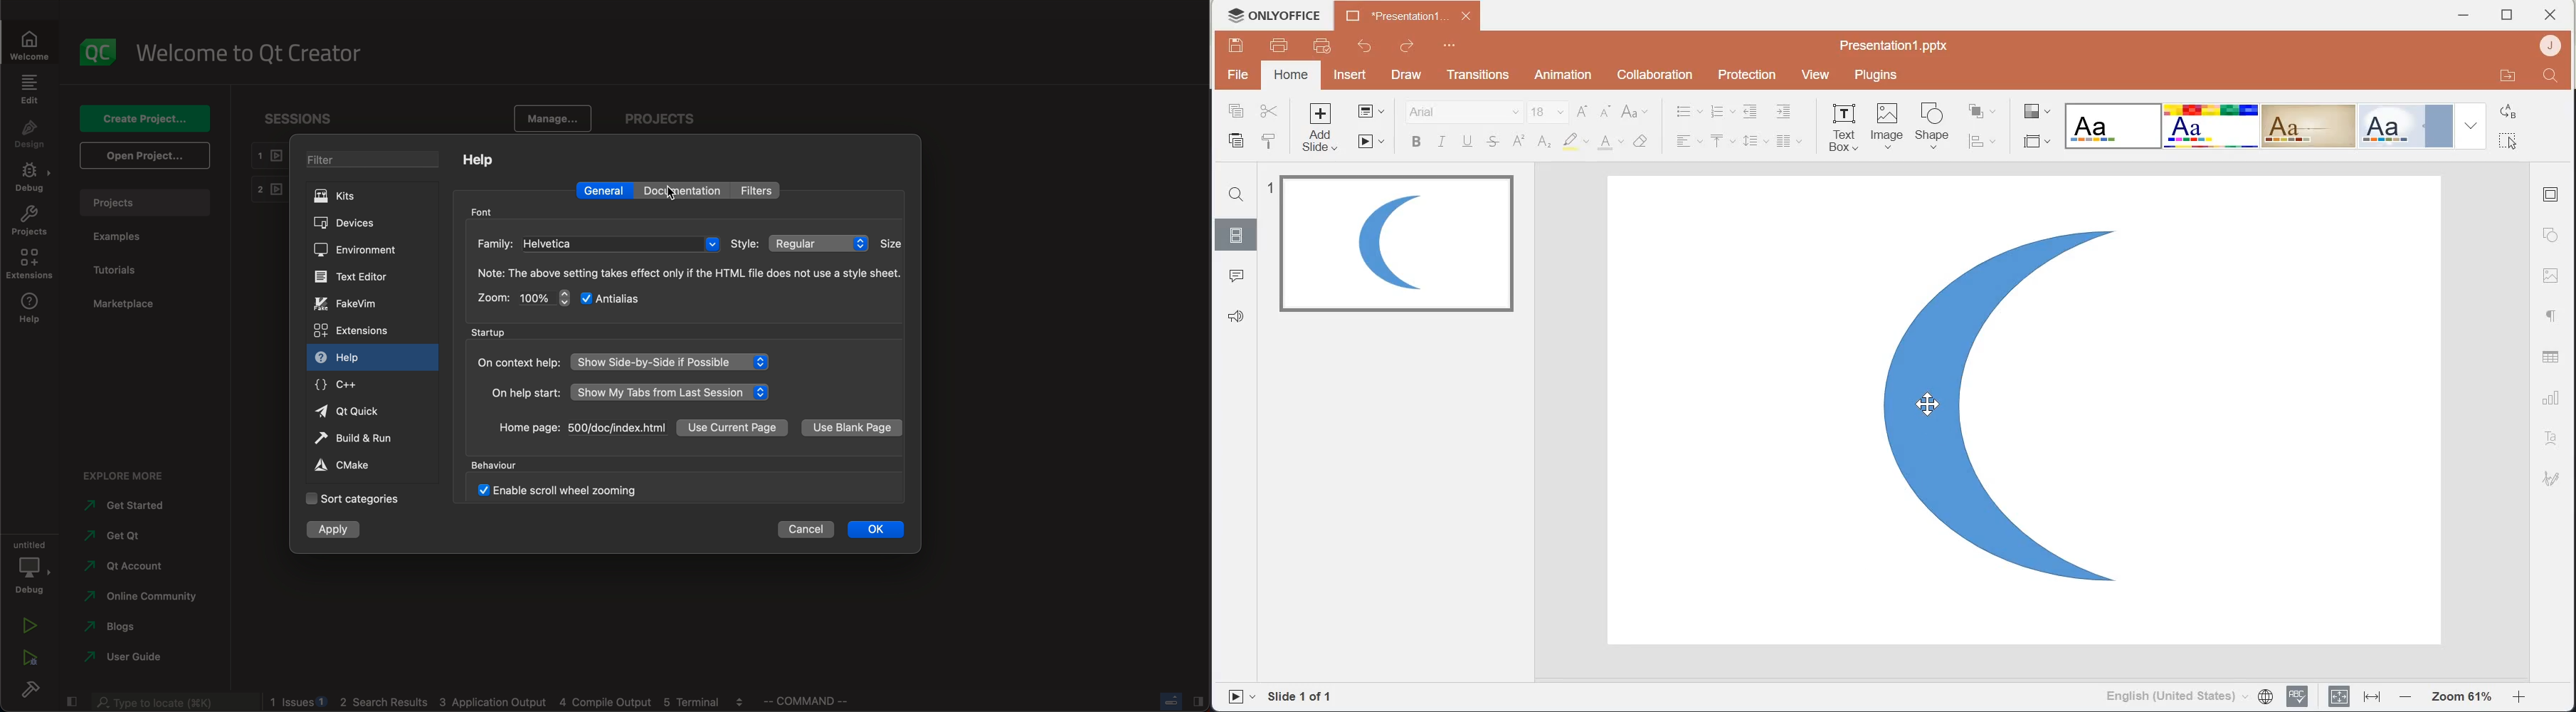  Describe the element at coordinates (1635, 112) in the screenshot. I see `Change case` at that location.